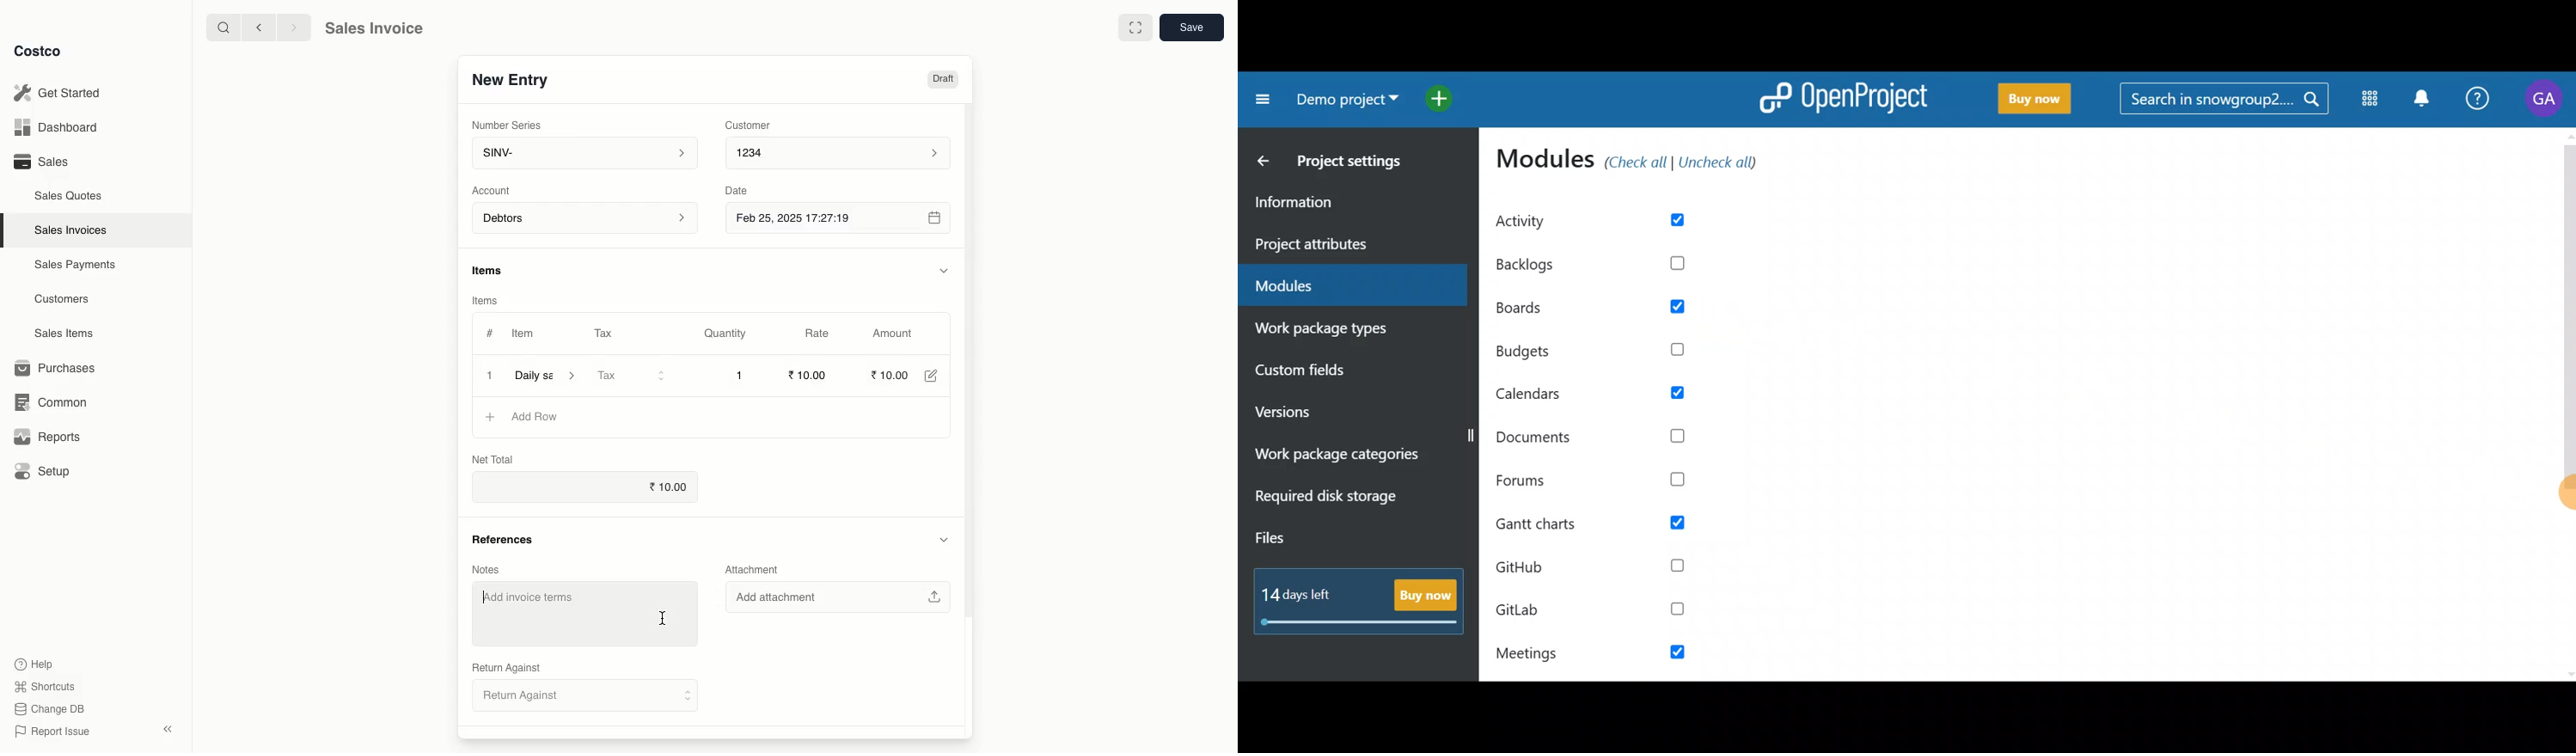  I want to click on Modules, so click(1344, 286).